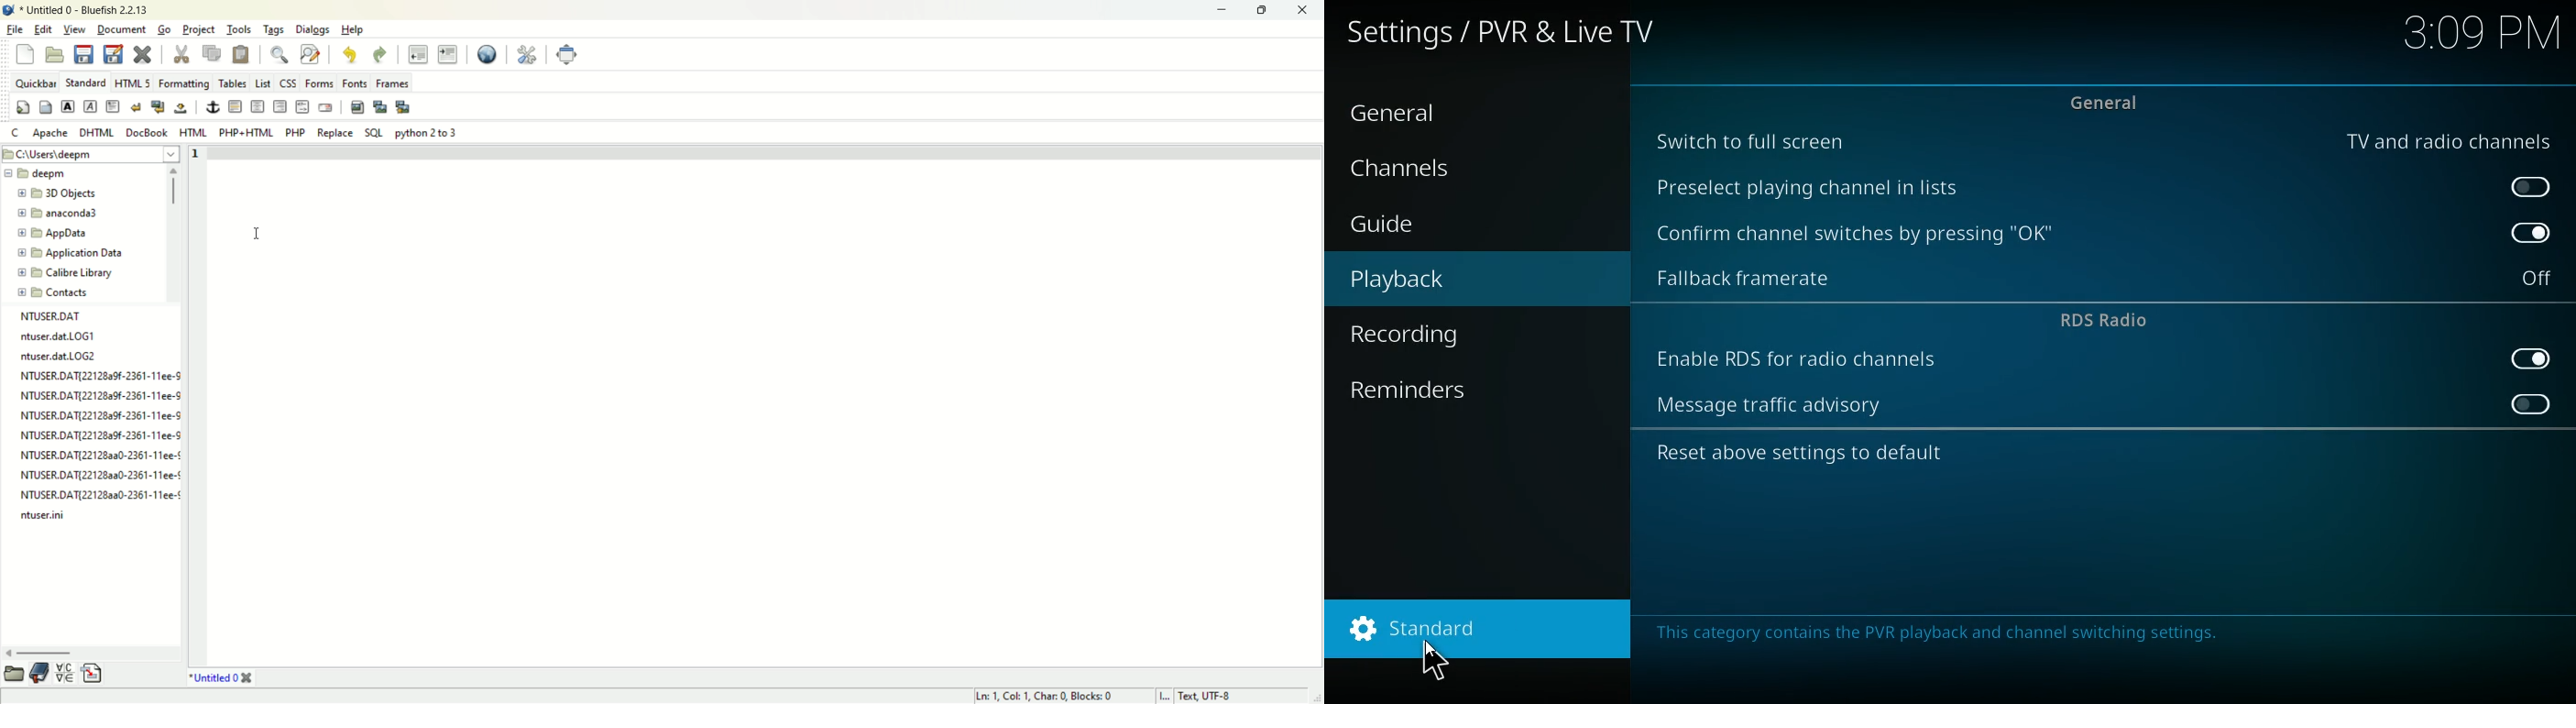 The image size is (2576, 728). I want to click on new folder, so click(85, 271).